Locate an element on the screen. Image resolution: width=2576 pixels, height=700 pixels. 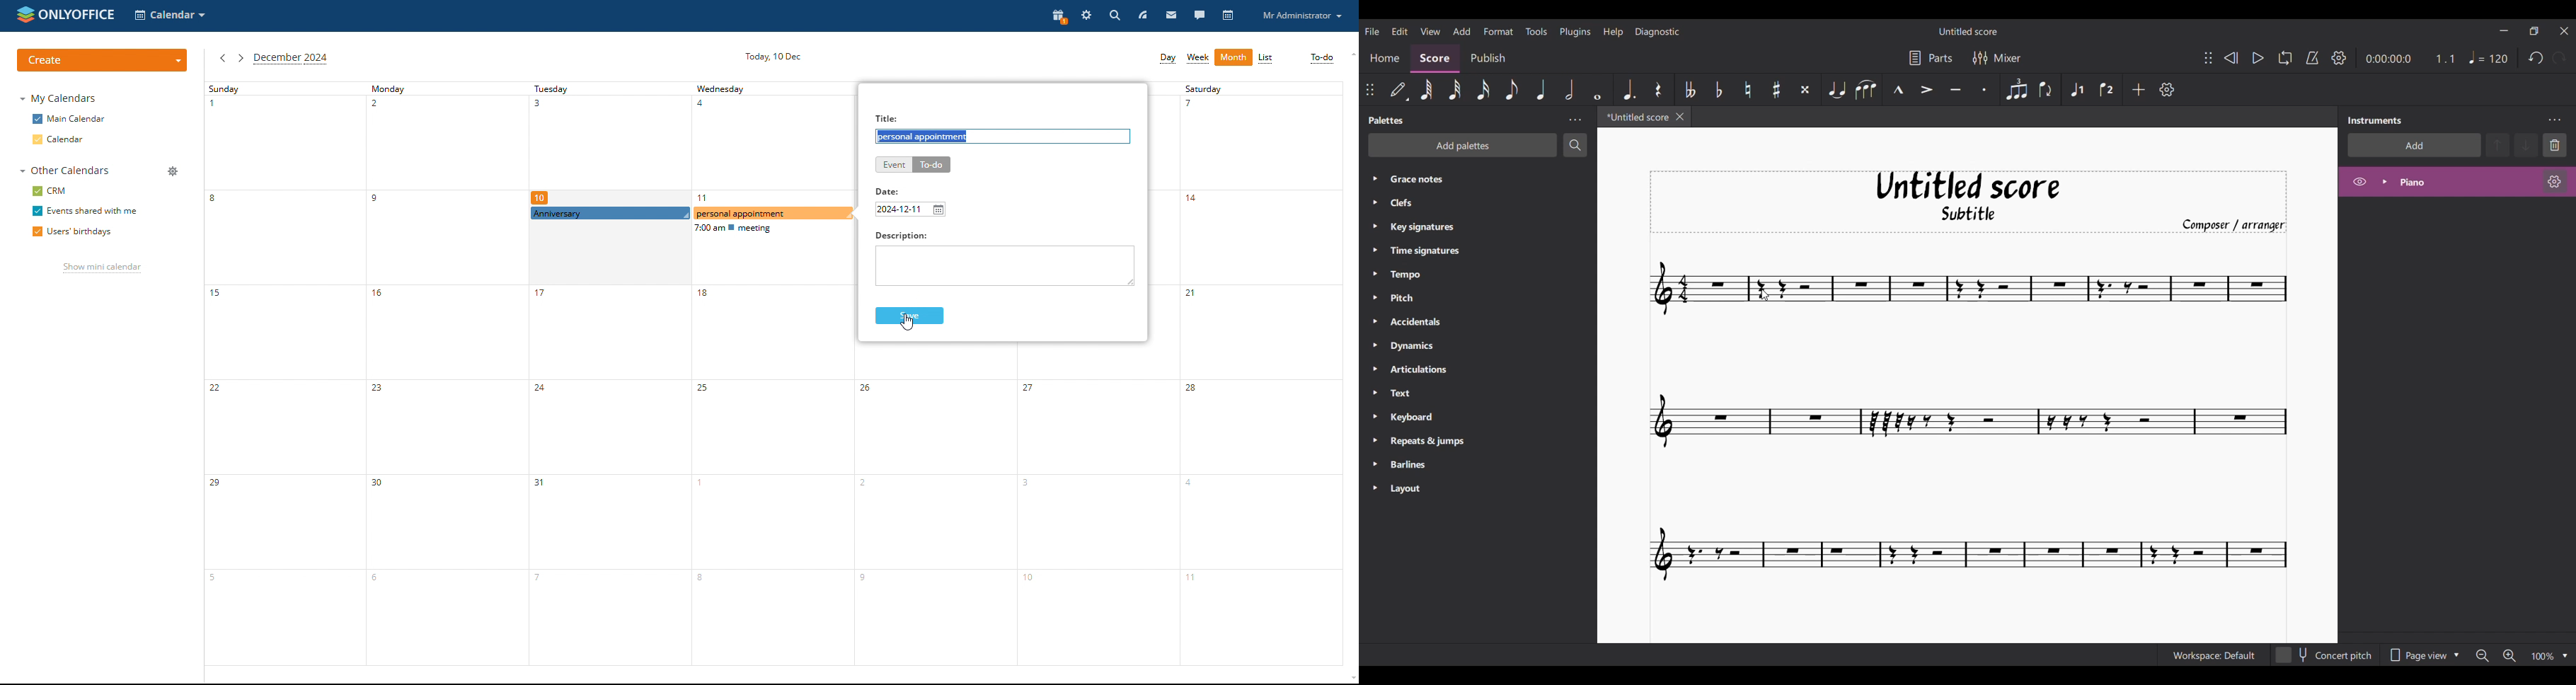
to-do being create is located at coordinates (774, 212).